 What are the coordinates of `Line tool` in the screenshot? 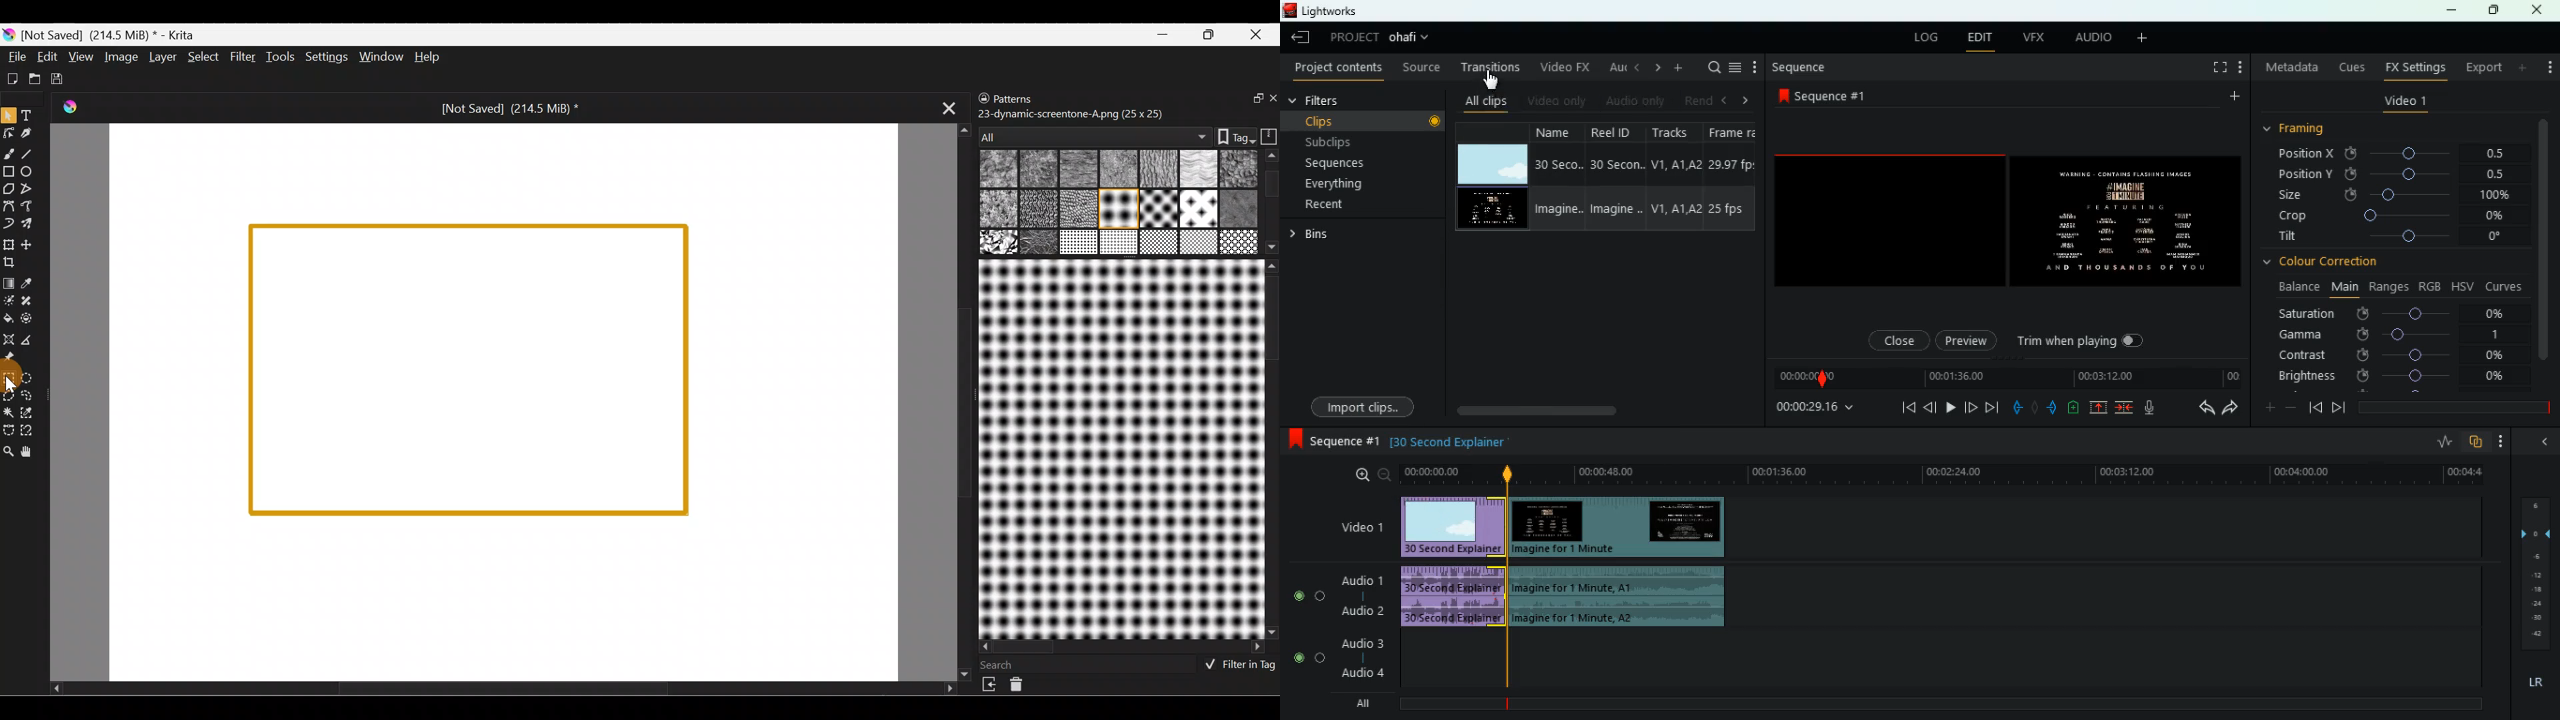 It's located at (33, 153).